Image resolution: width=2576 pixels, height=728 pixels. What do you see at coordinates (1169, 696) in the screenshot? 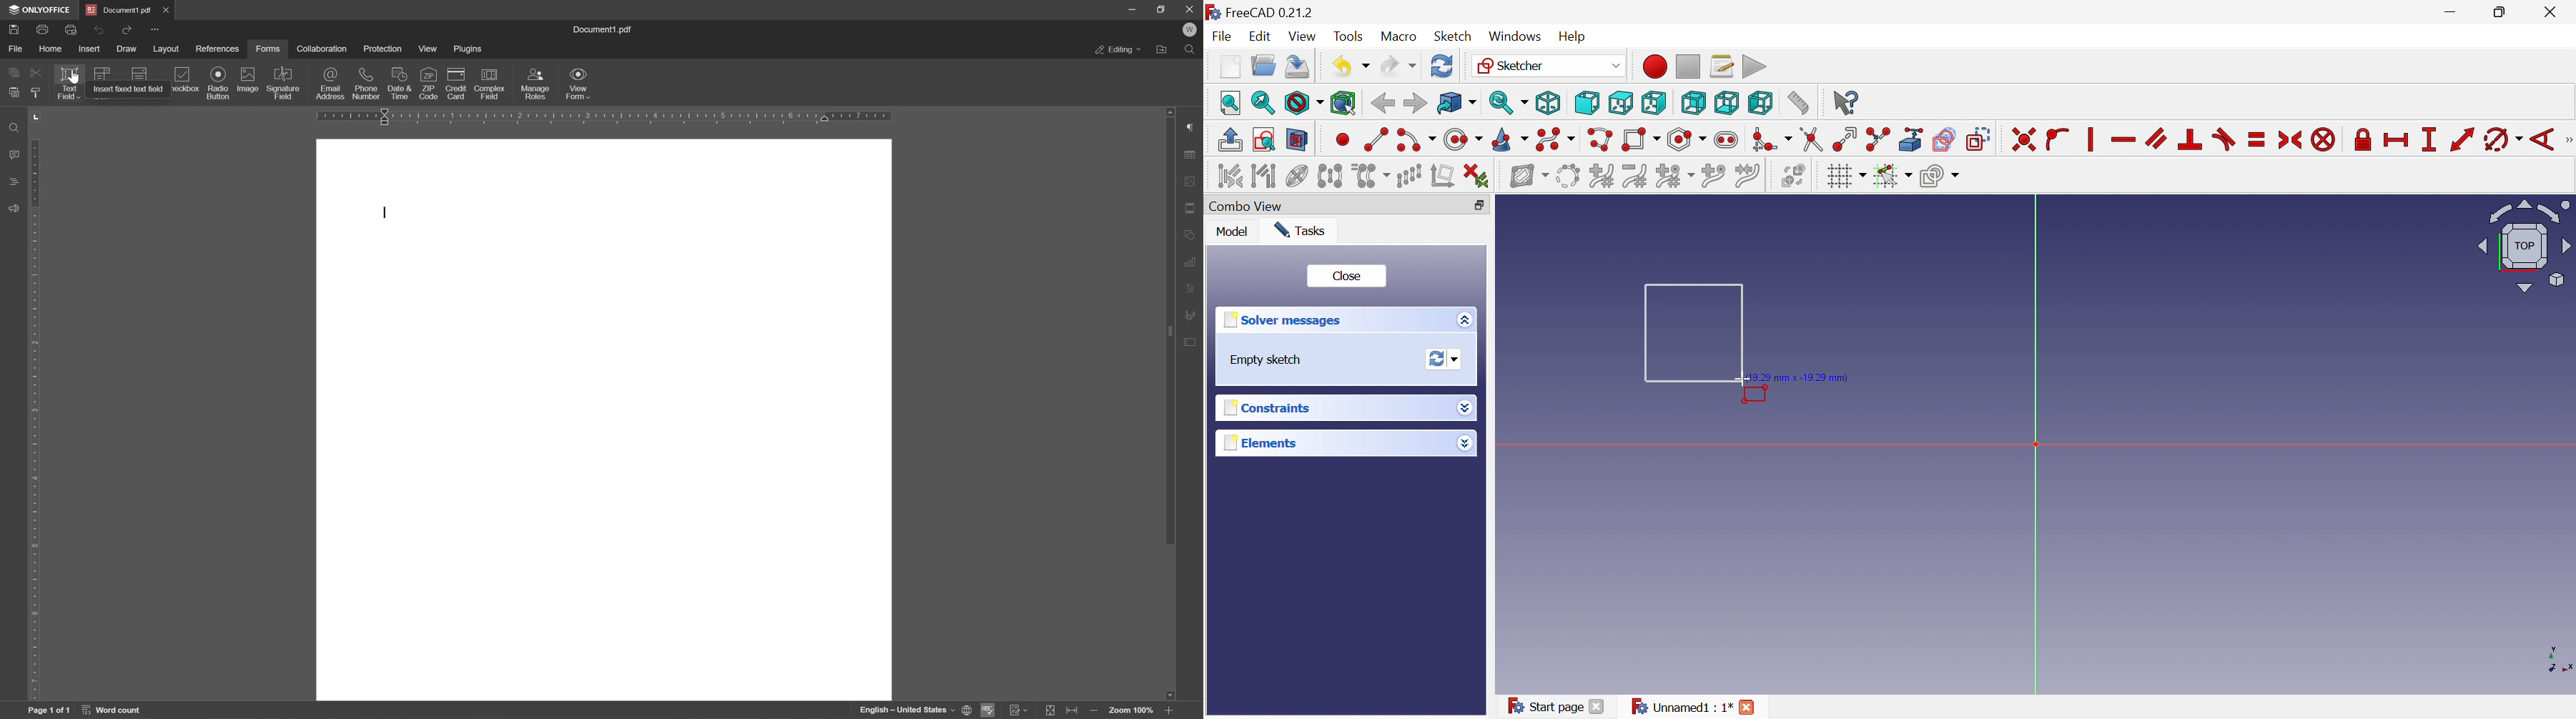
I see `scroll down` at bounding box center [1169, 696].